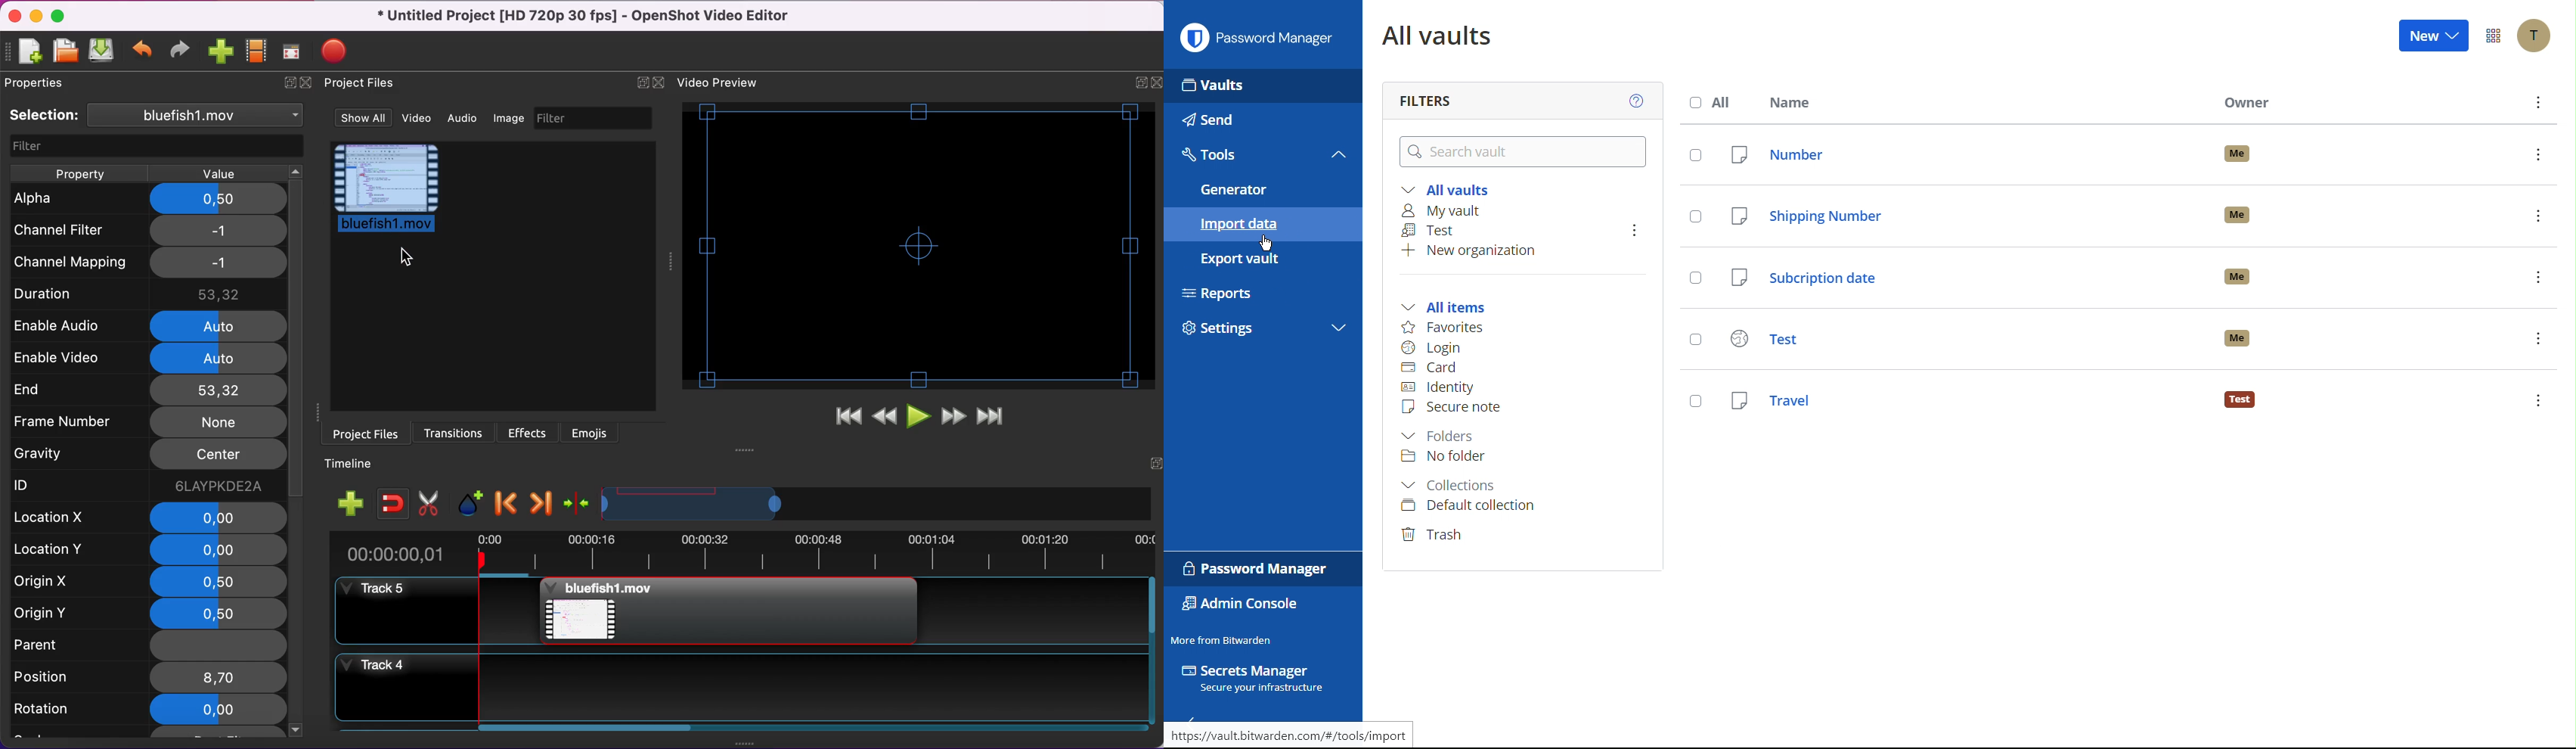 This screenshot has height=756, width=2576. What do you see at coordinates (1694, 340) in the screenshot?
I see `select entry` at bounding box center [1694, 340].